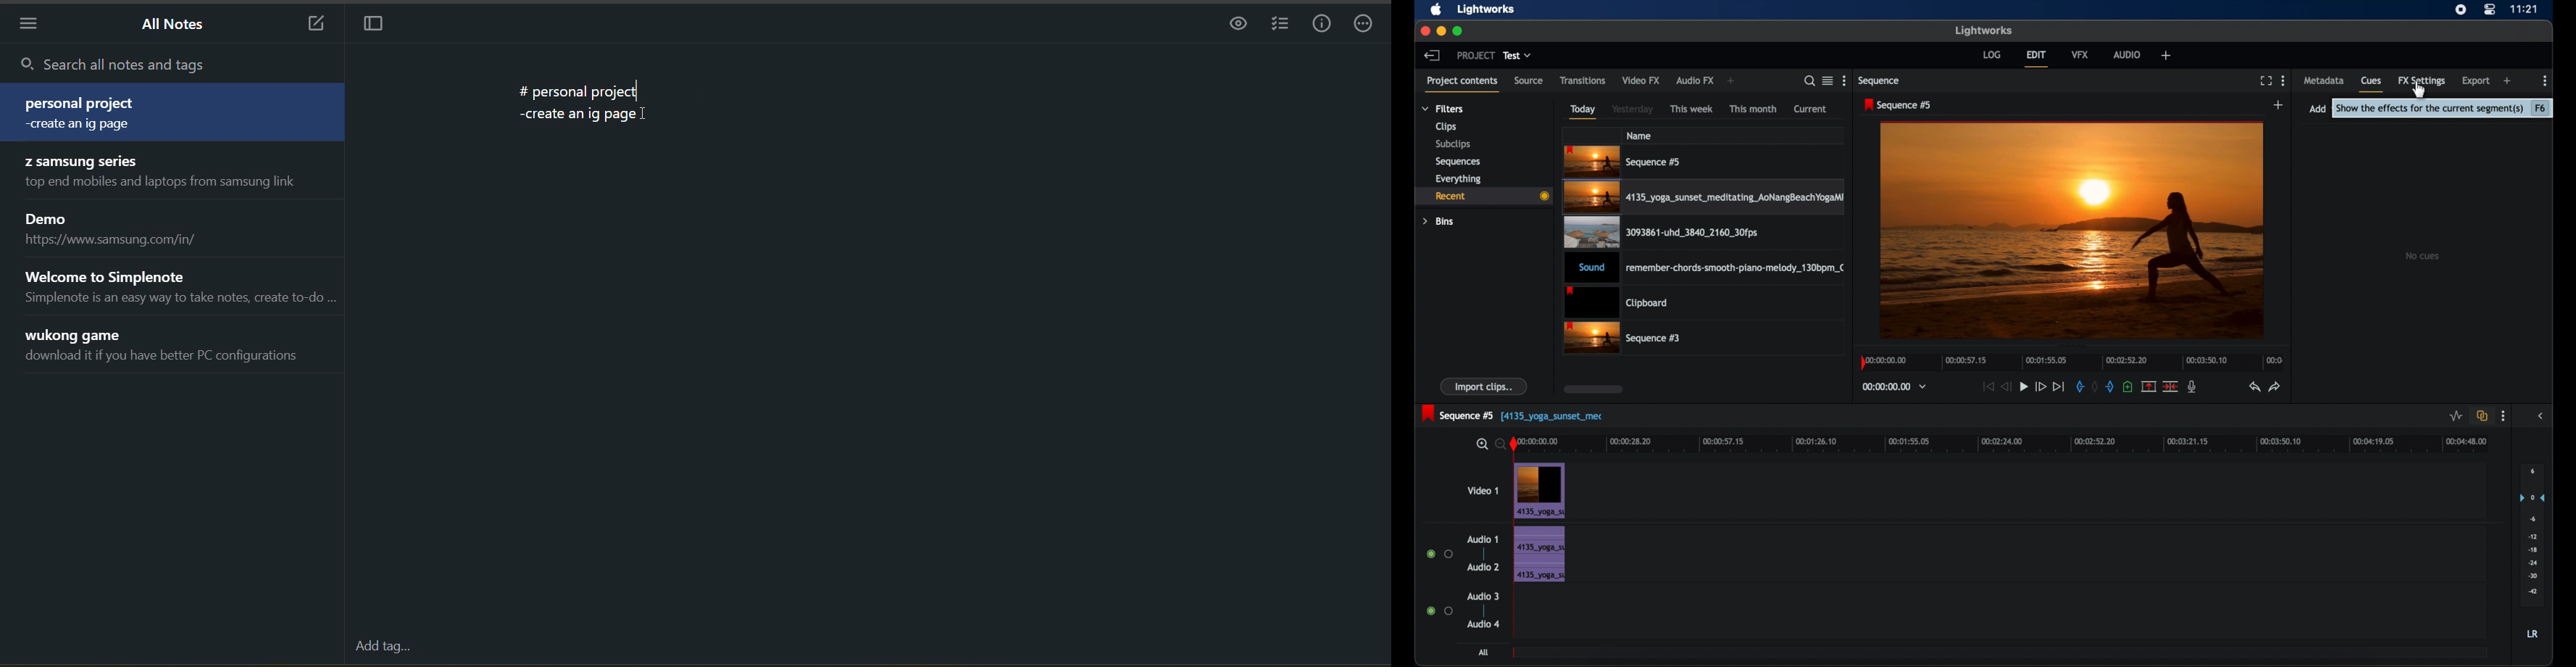 The height and width of the screenshot is (672, 2576). What do you see at coordinates (1705, 199) in the screenshot?
I see `video clip` at bounding box center [1705, 199].